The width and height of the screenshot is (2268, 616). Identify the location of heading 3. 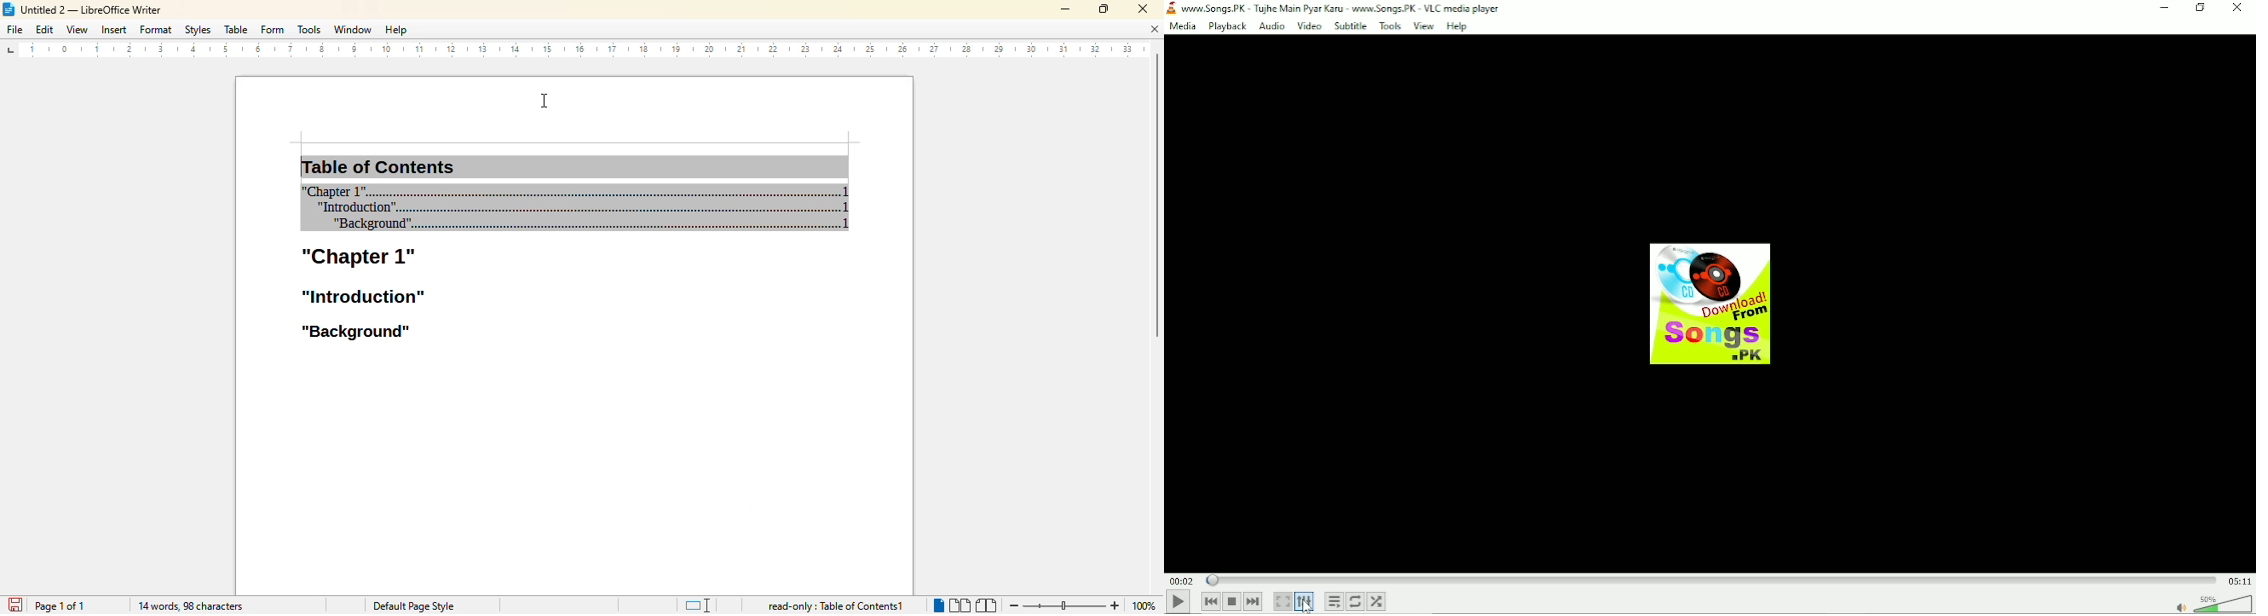
(356, 332).